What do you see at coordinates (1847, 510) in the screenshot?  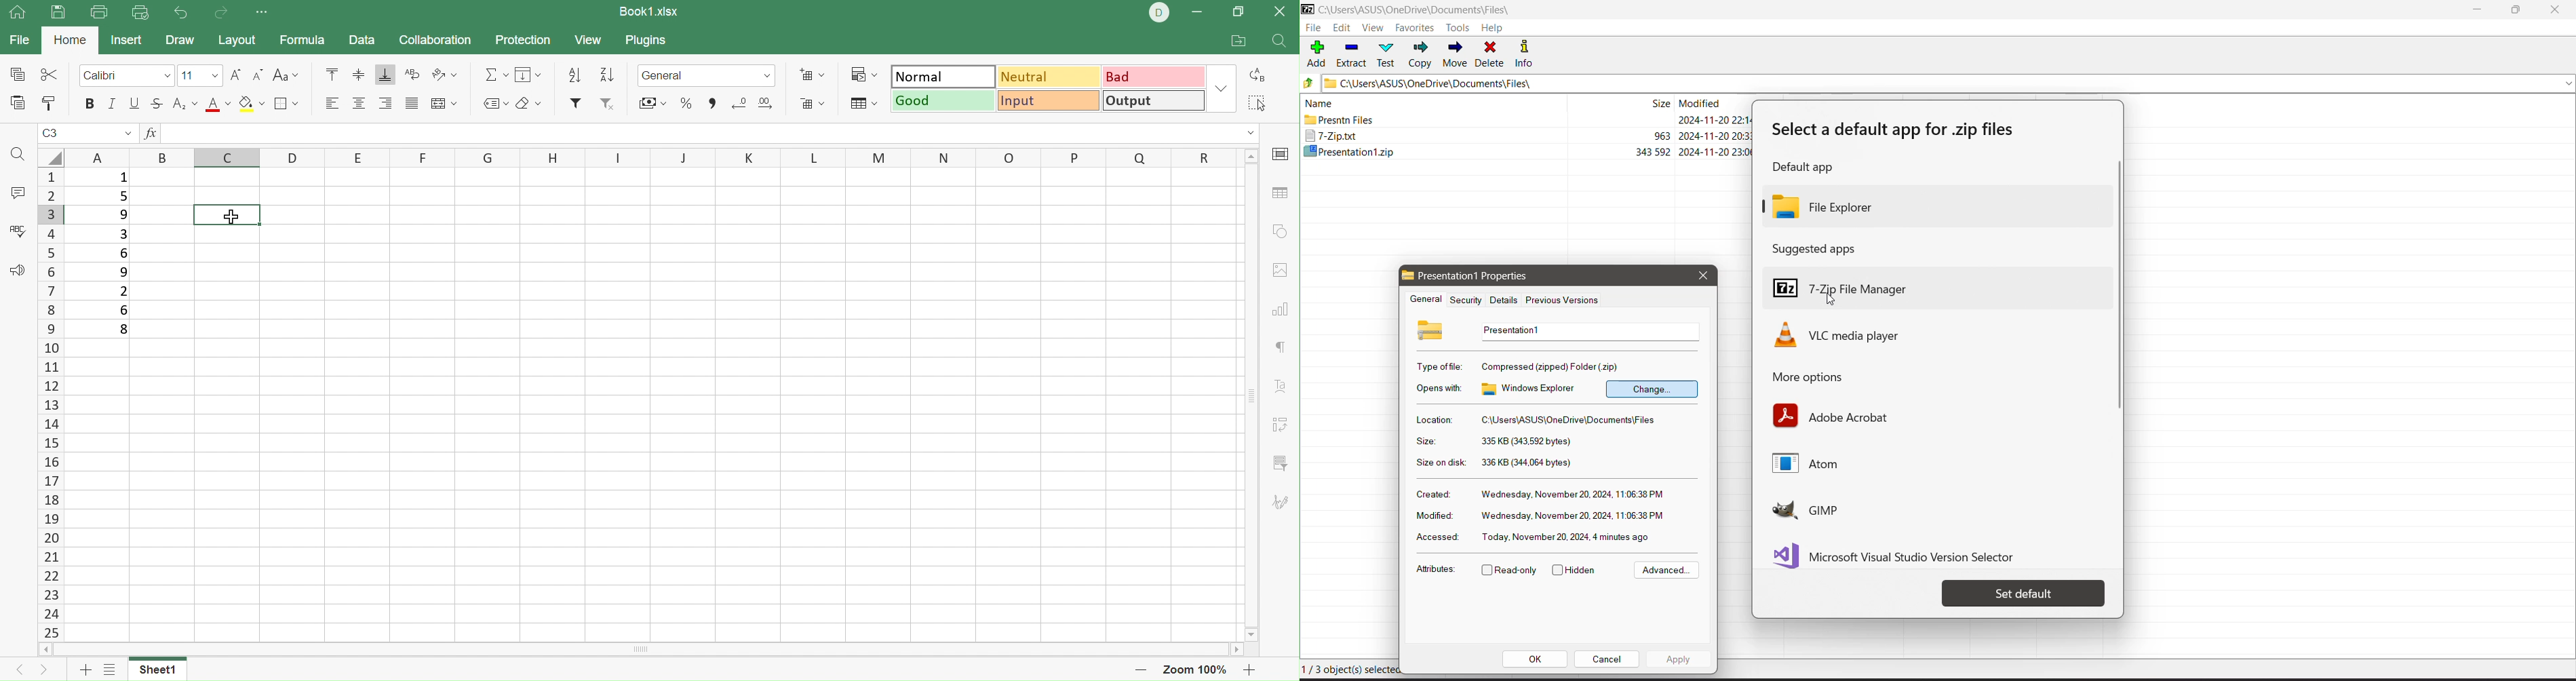 I see `GIMP` at bounding box center [1847, 510].